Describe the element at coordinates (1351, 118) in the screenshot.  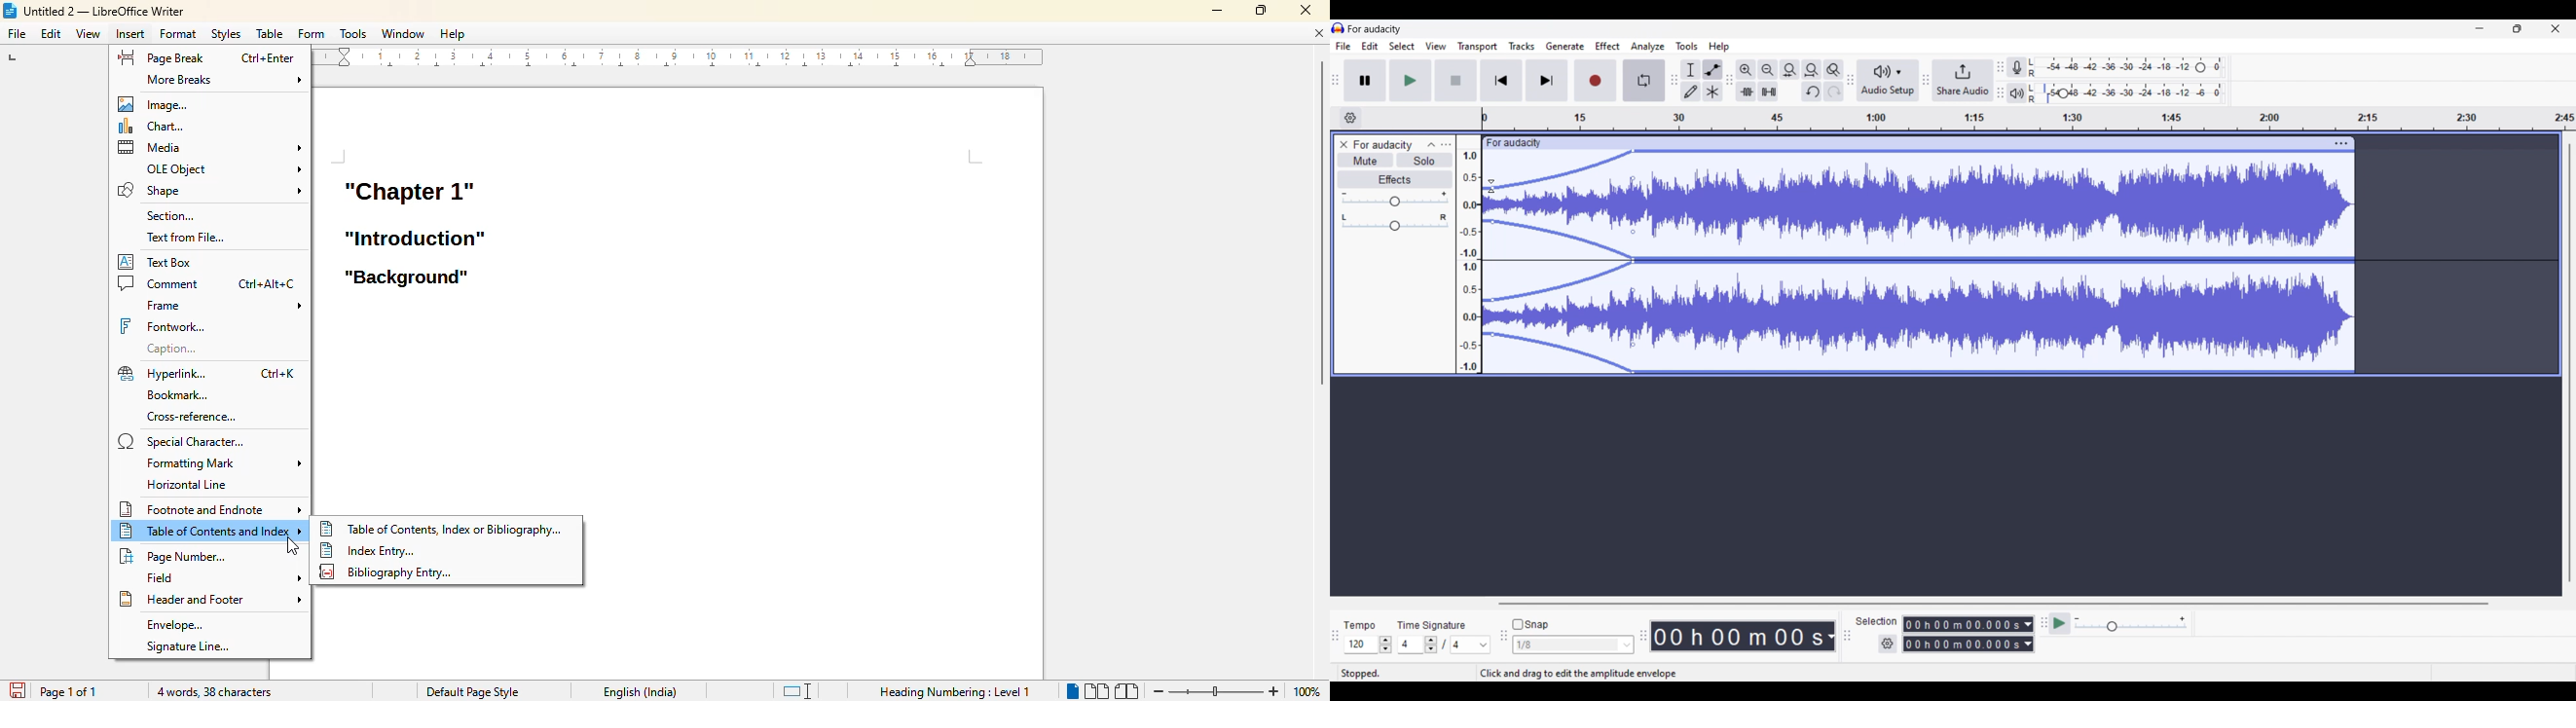
I see `Timeline options` at that location.